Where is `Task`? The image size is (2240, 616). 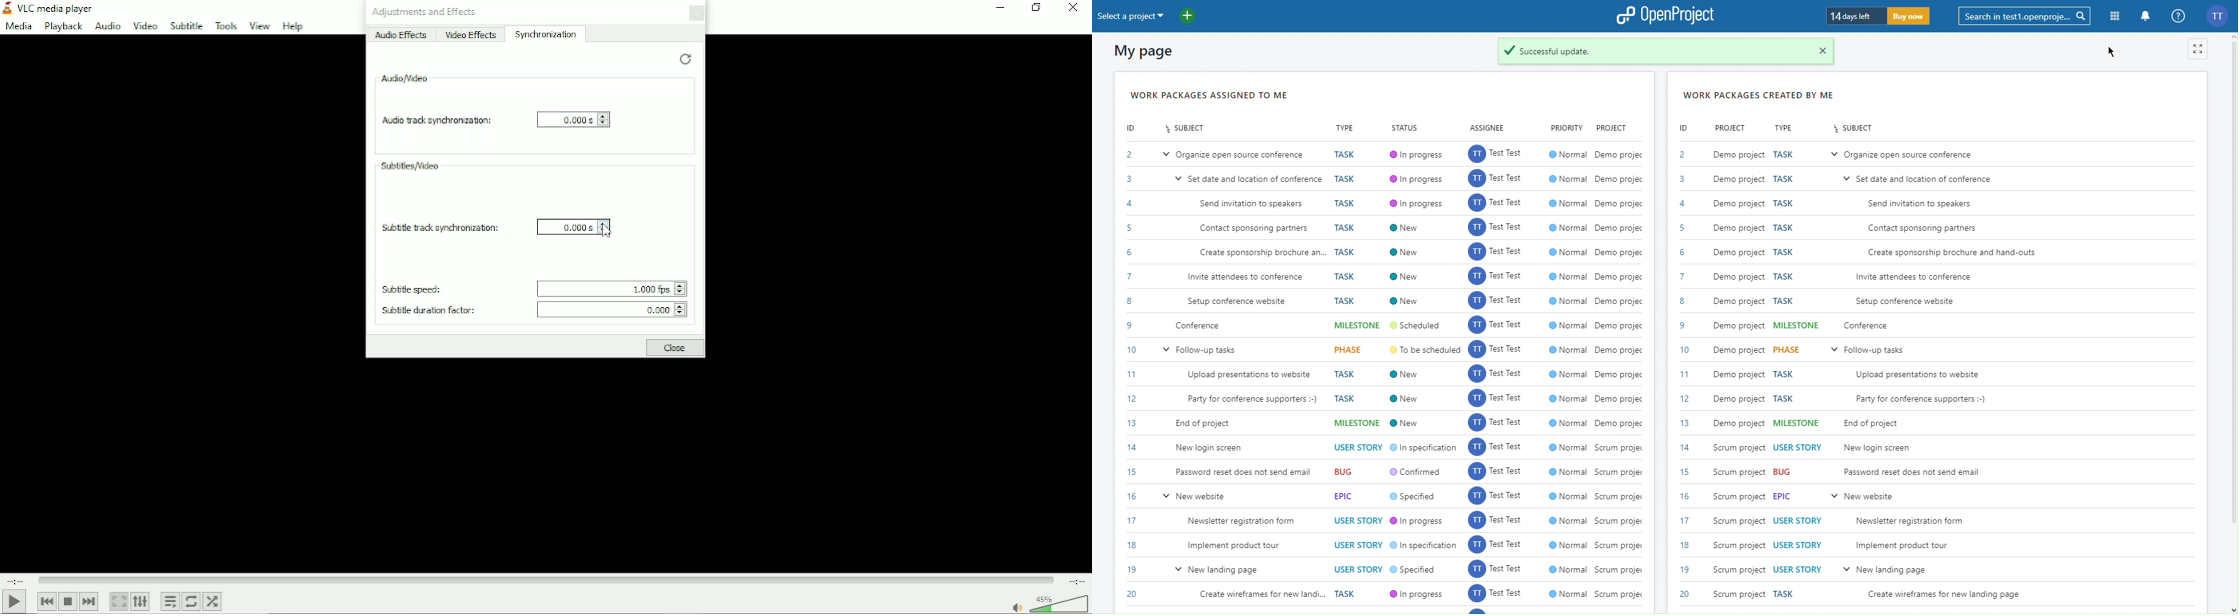 Task is located at coordinates (1348, 227).